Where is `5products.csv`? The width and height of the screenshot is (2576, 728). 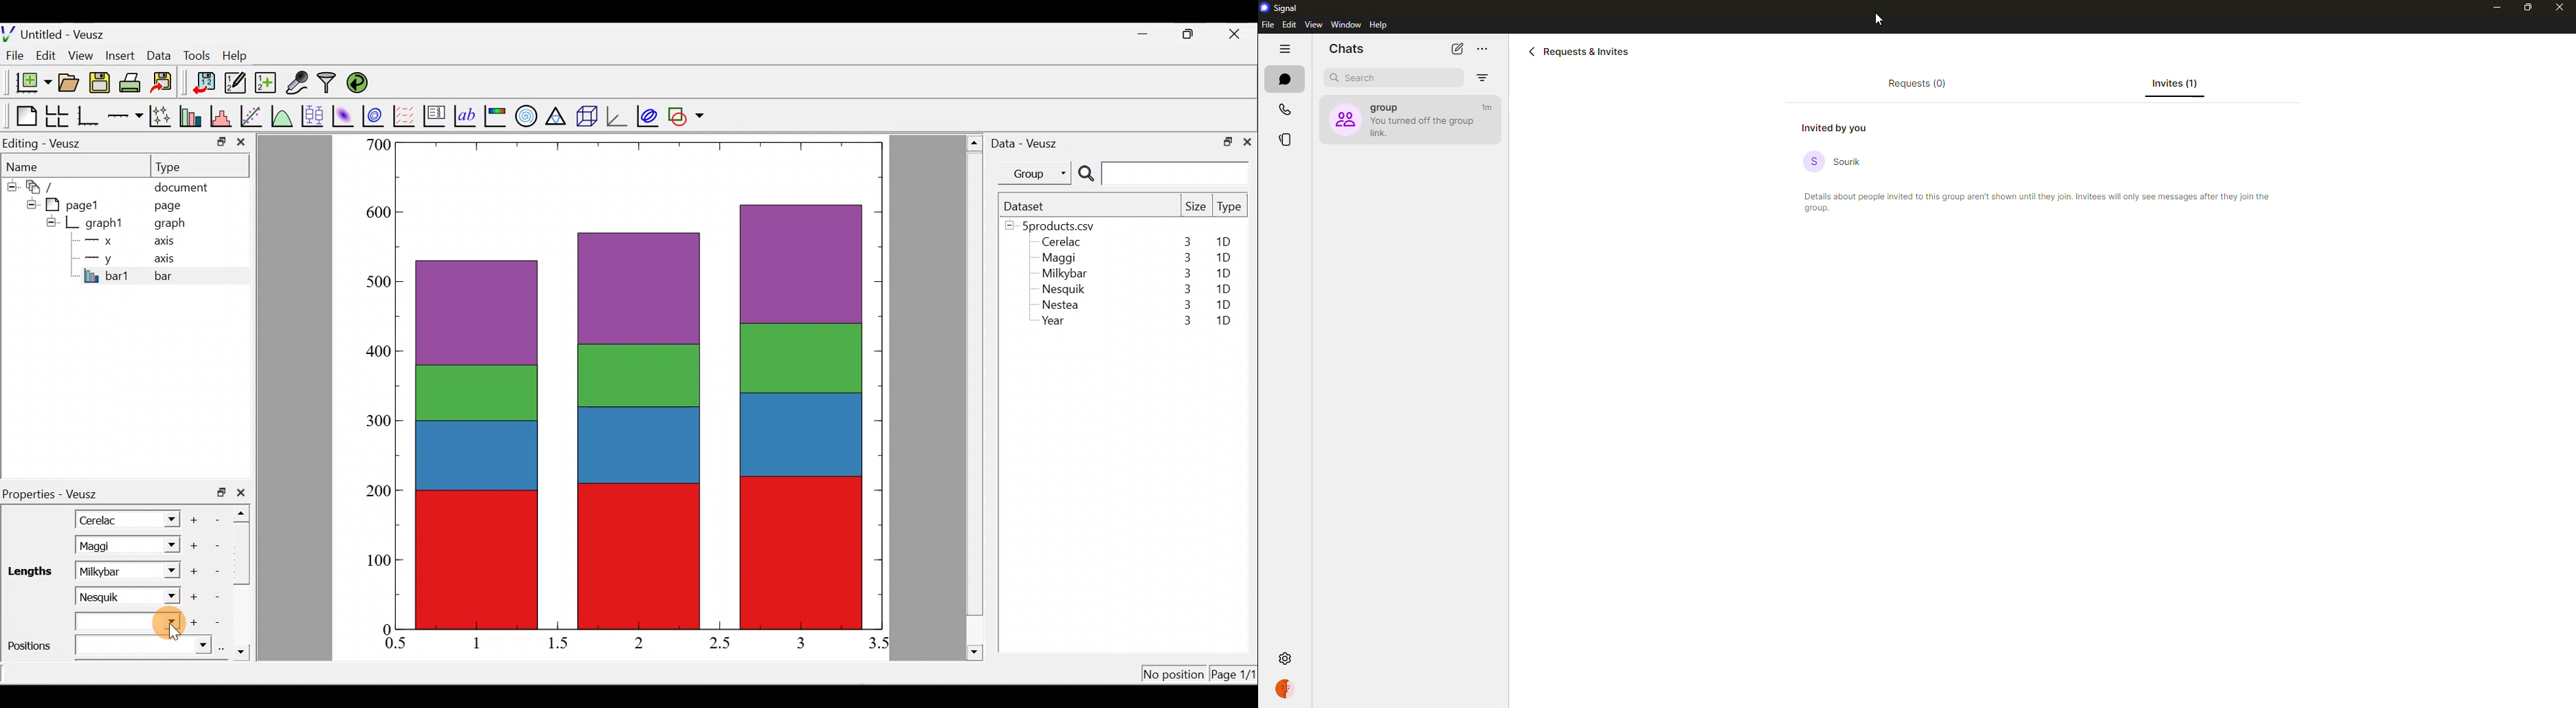 5products.csv is located at coordinates (1057, 225).